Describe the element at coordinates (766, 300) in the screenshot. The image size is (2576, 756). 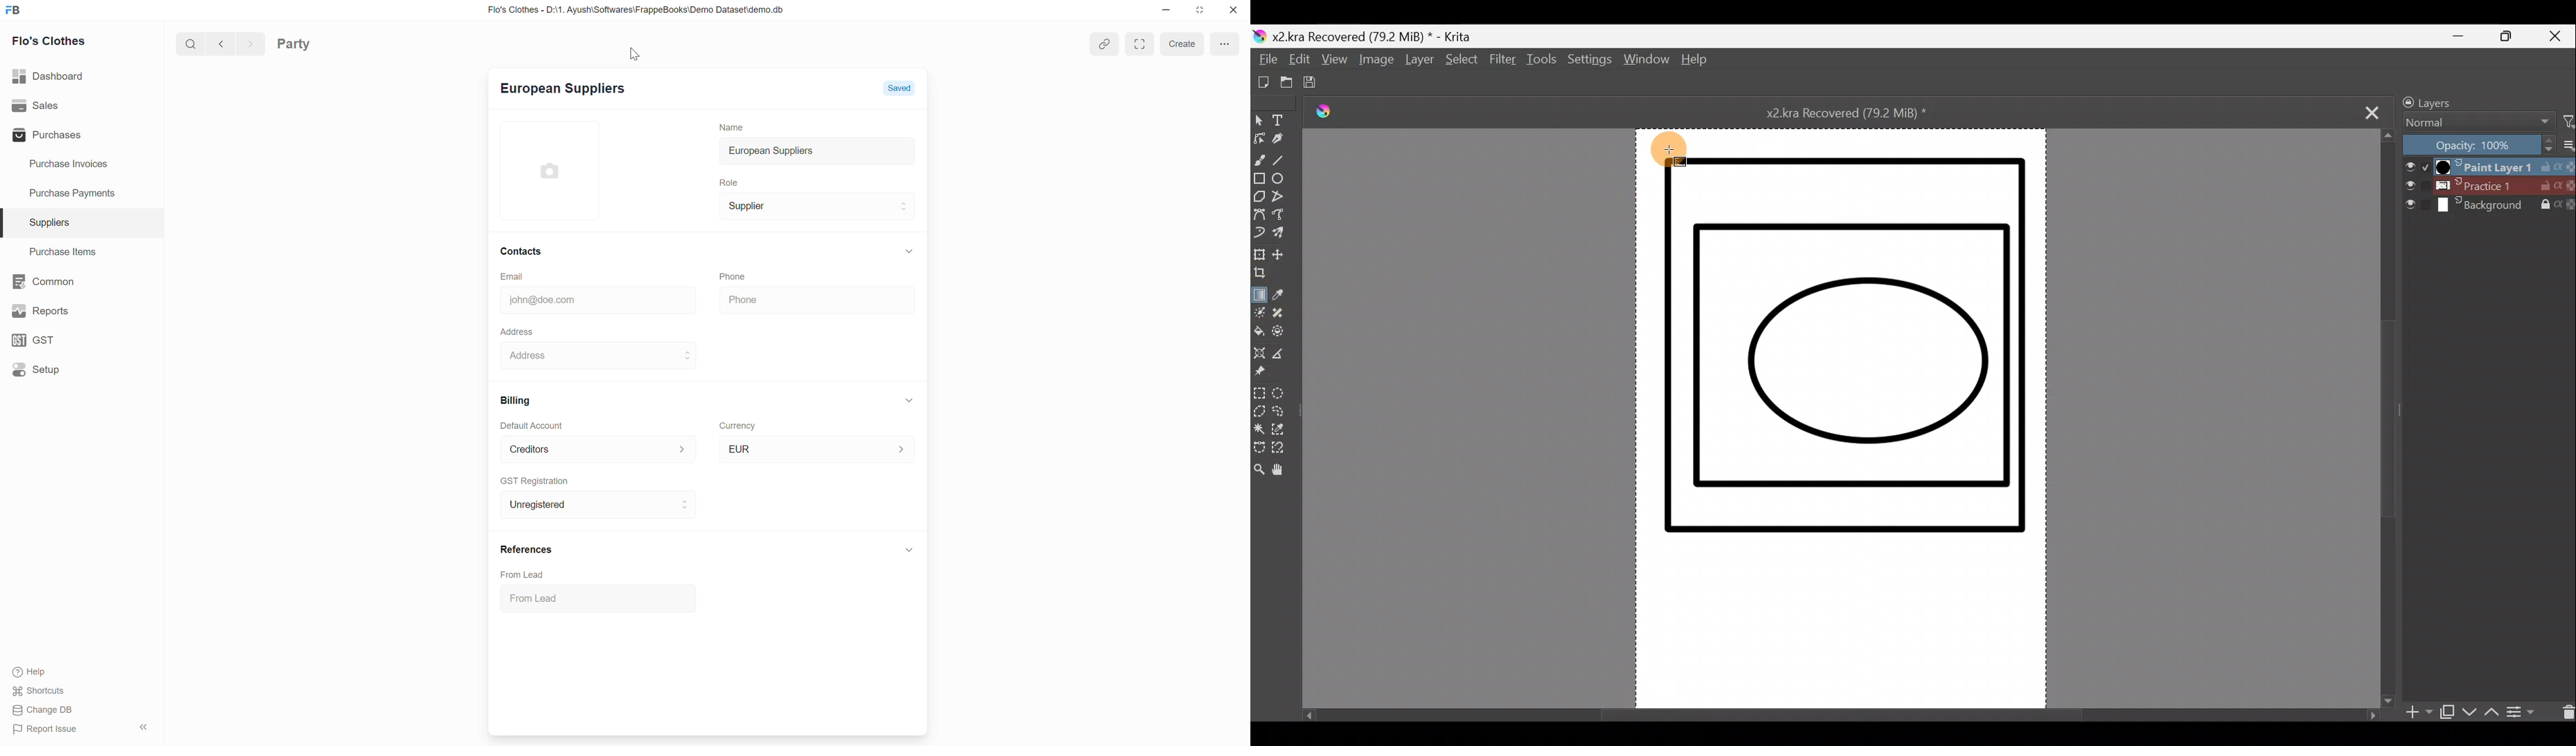
I see `Phone` at that location.